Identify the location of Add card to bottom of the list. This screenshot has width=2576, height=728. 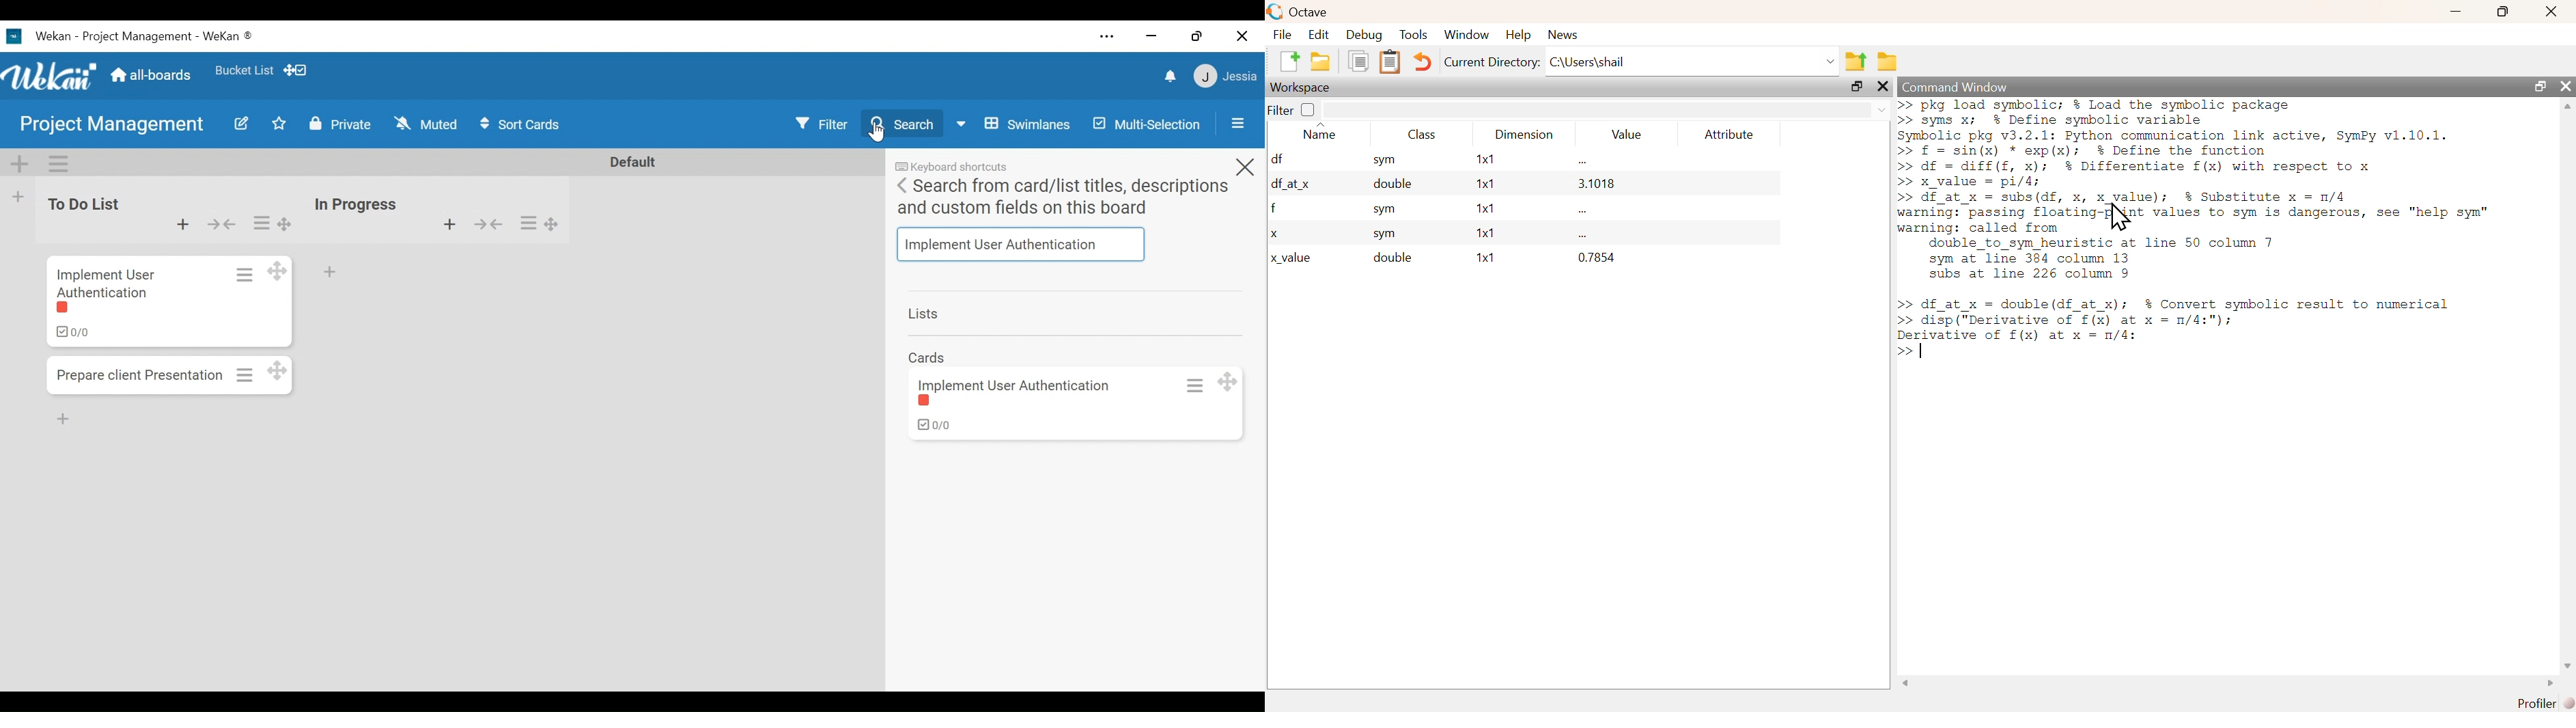
(331, 272).